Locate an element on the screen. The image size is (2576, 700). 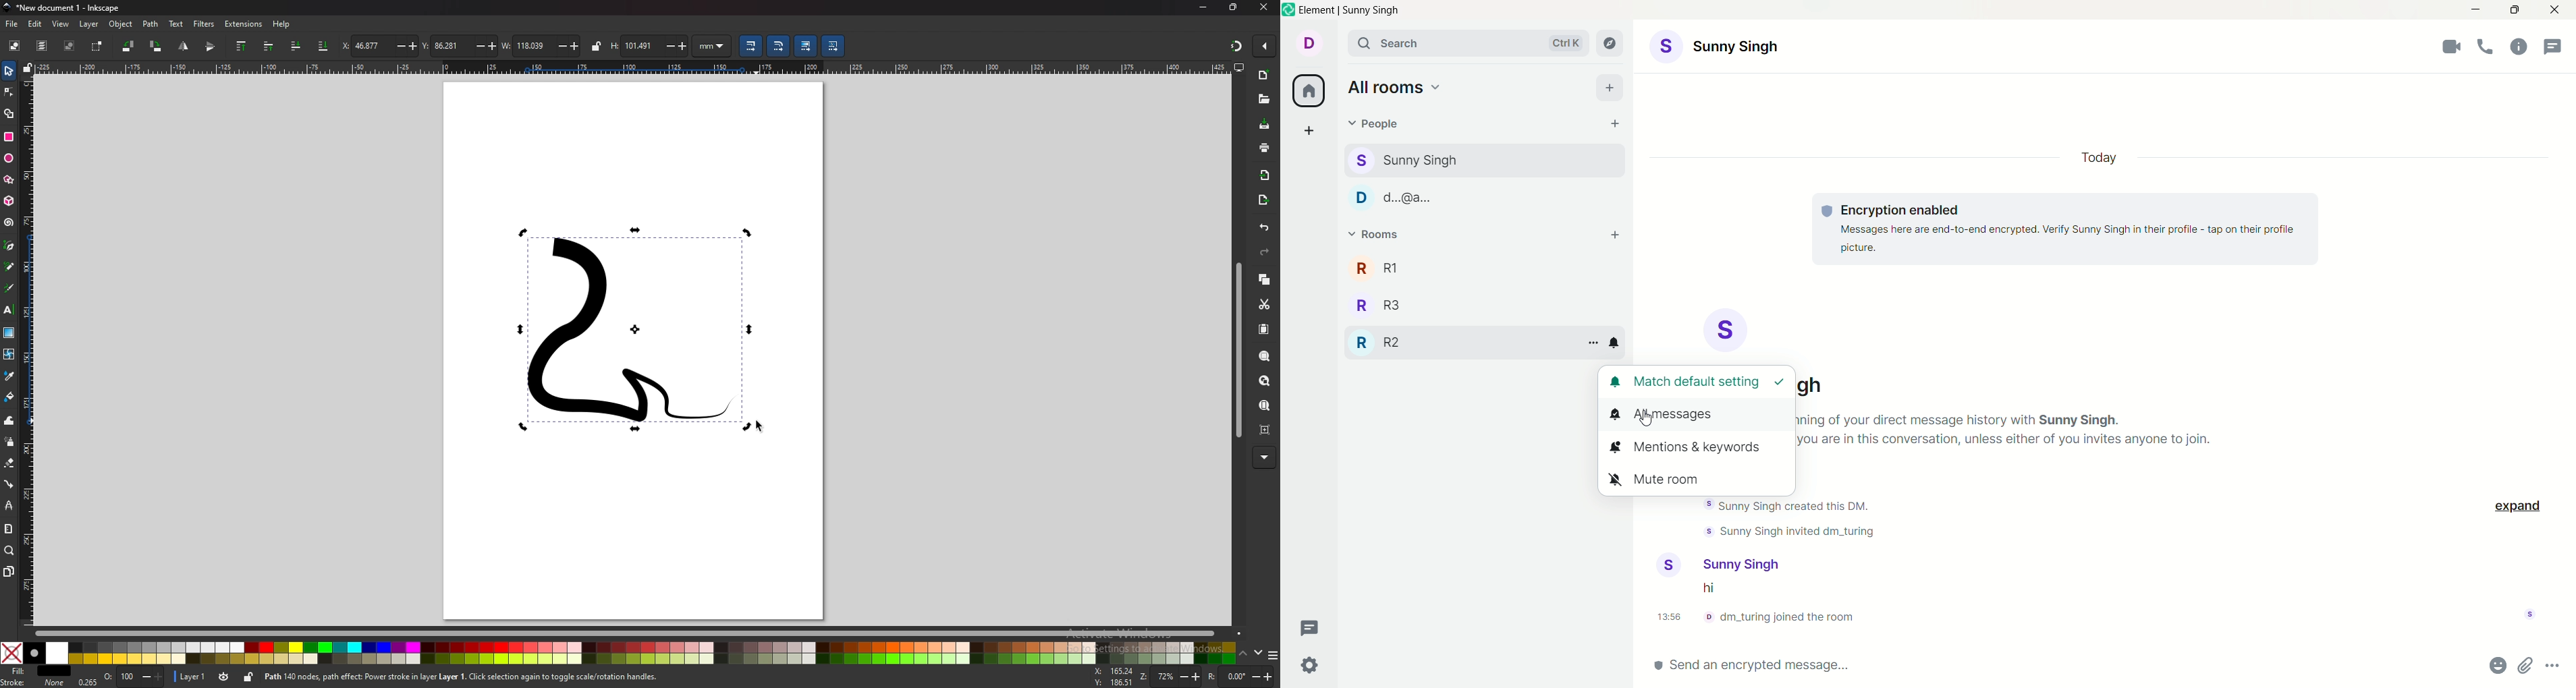
voice call is located at coordinates (2488, 48).